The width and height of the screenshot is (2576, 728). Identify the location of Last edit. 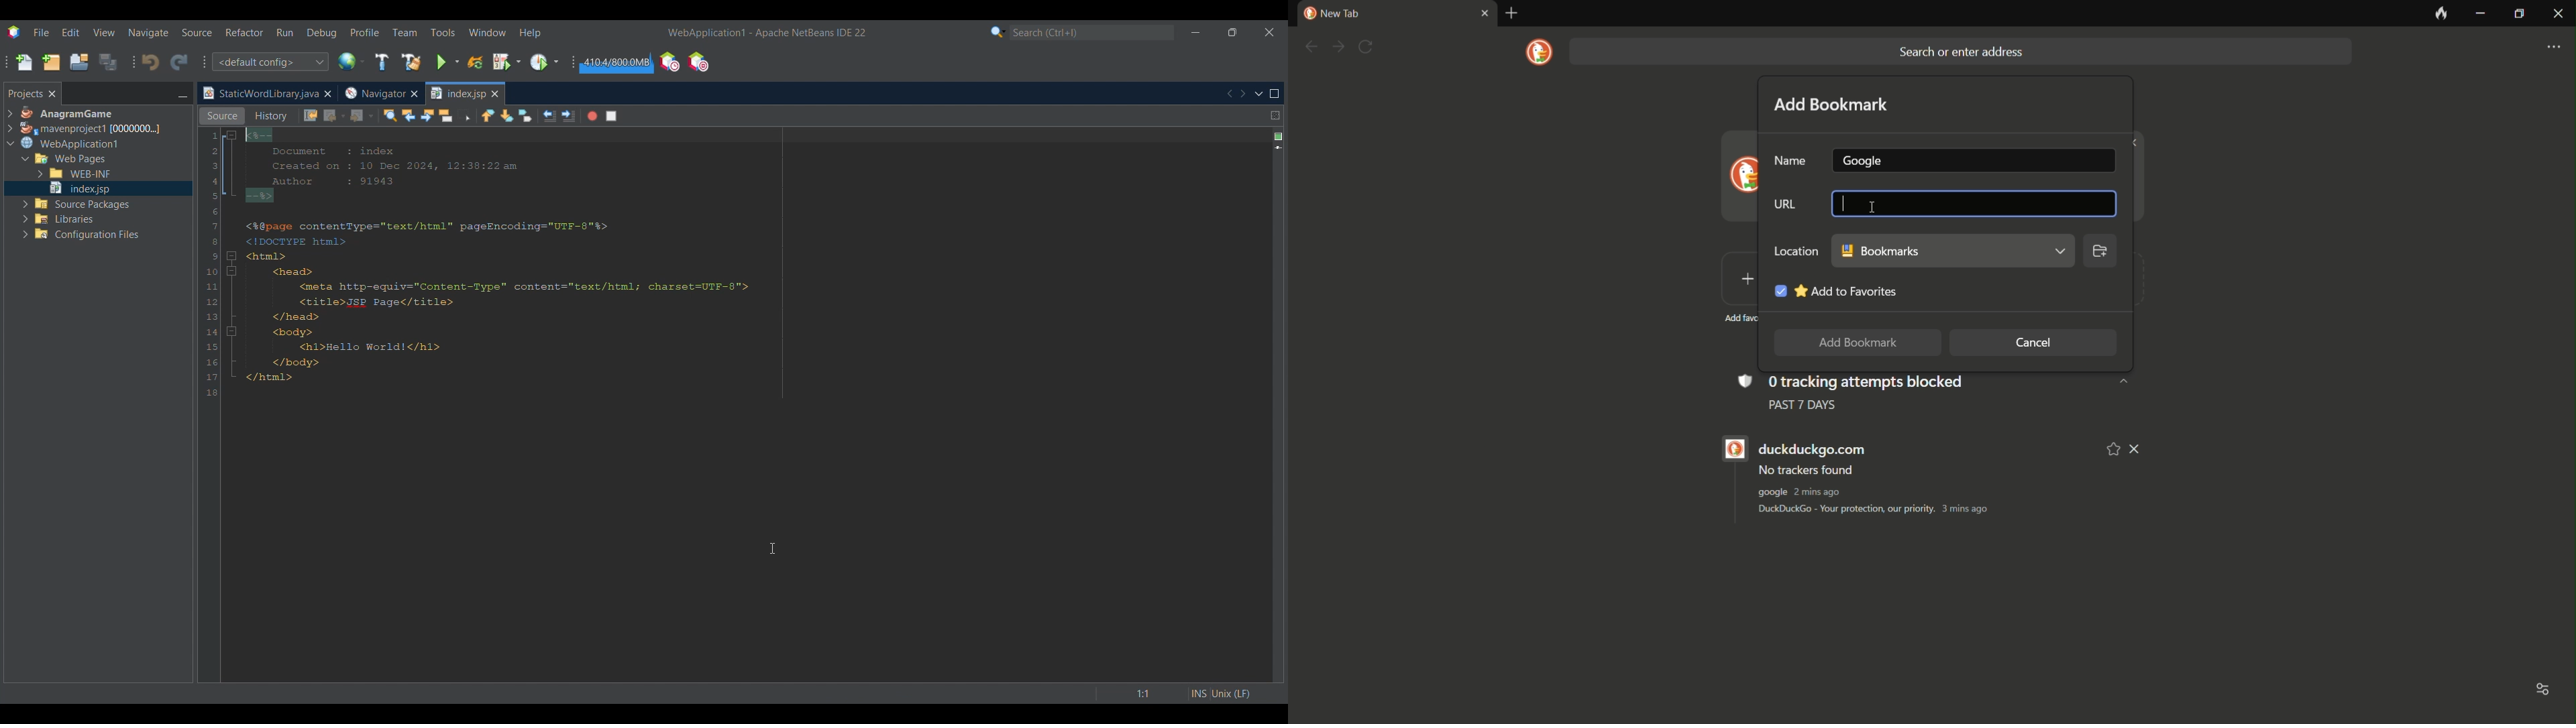
(311, 115).